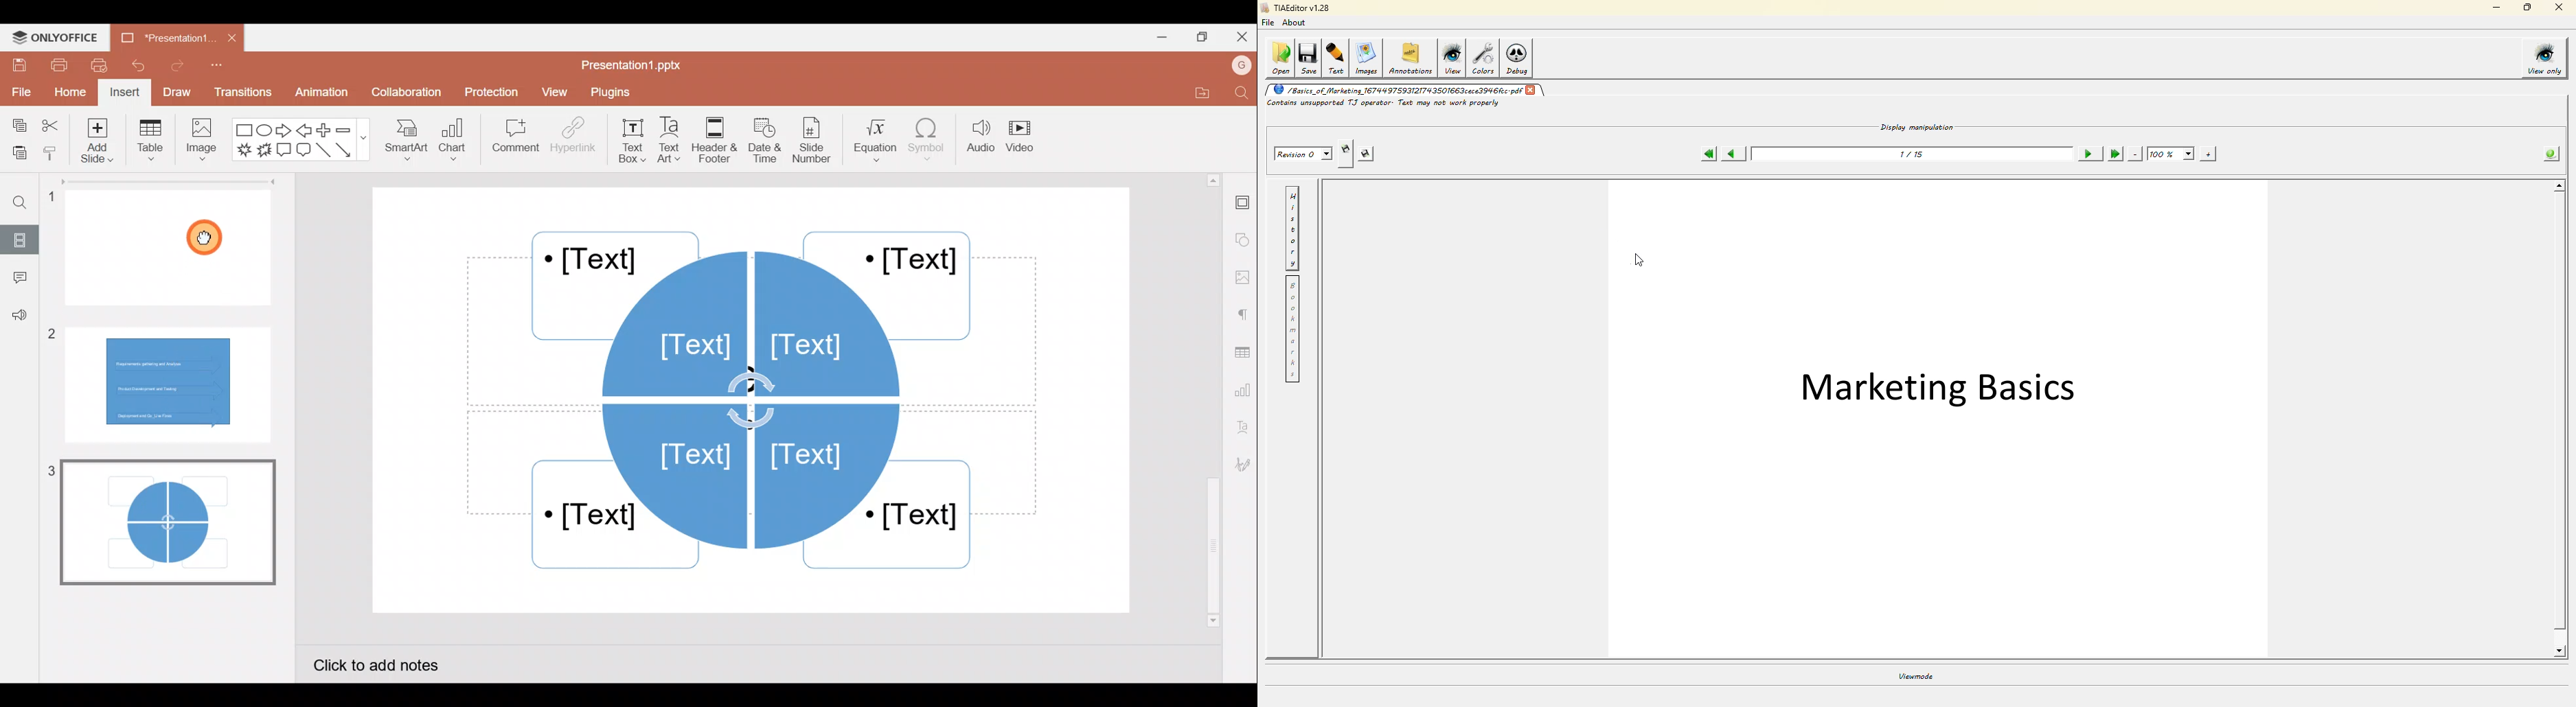 The height and width of the screenshot is (728, 2576). Describe the element at coordinates (1194, 92) in the screenshot. I see `Open file location` at that location.